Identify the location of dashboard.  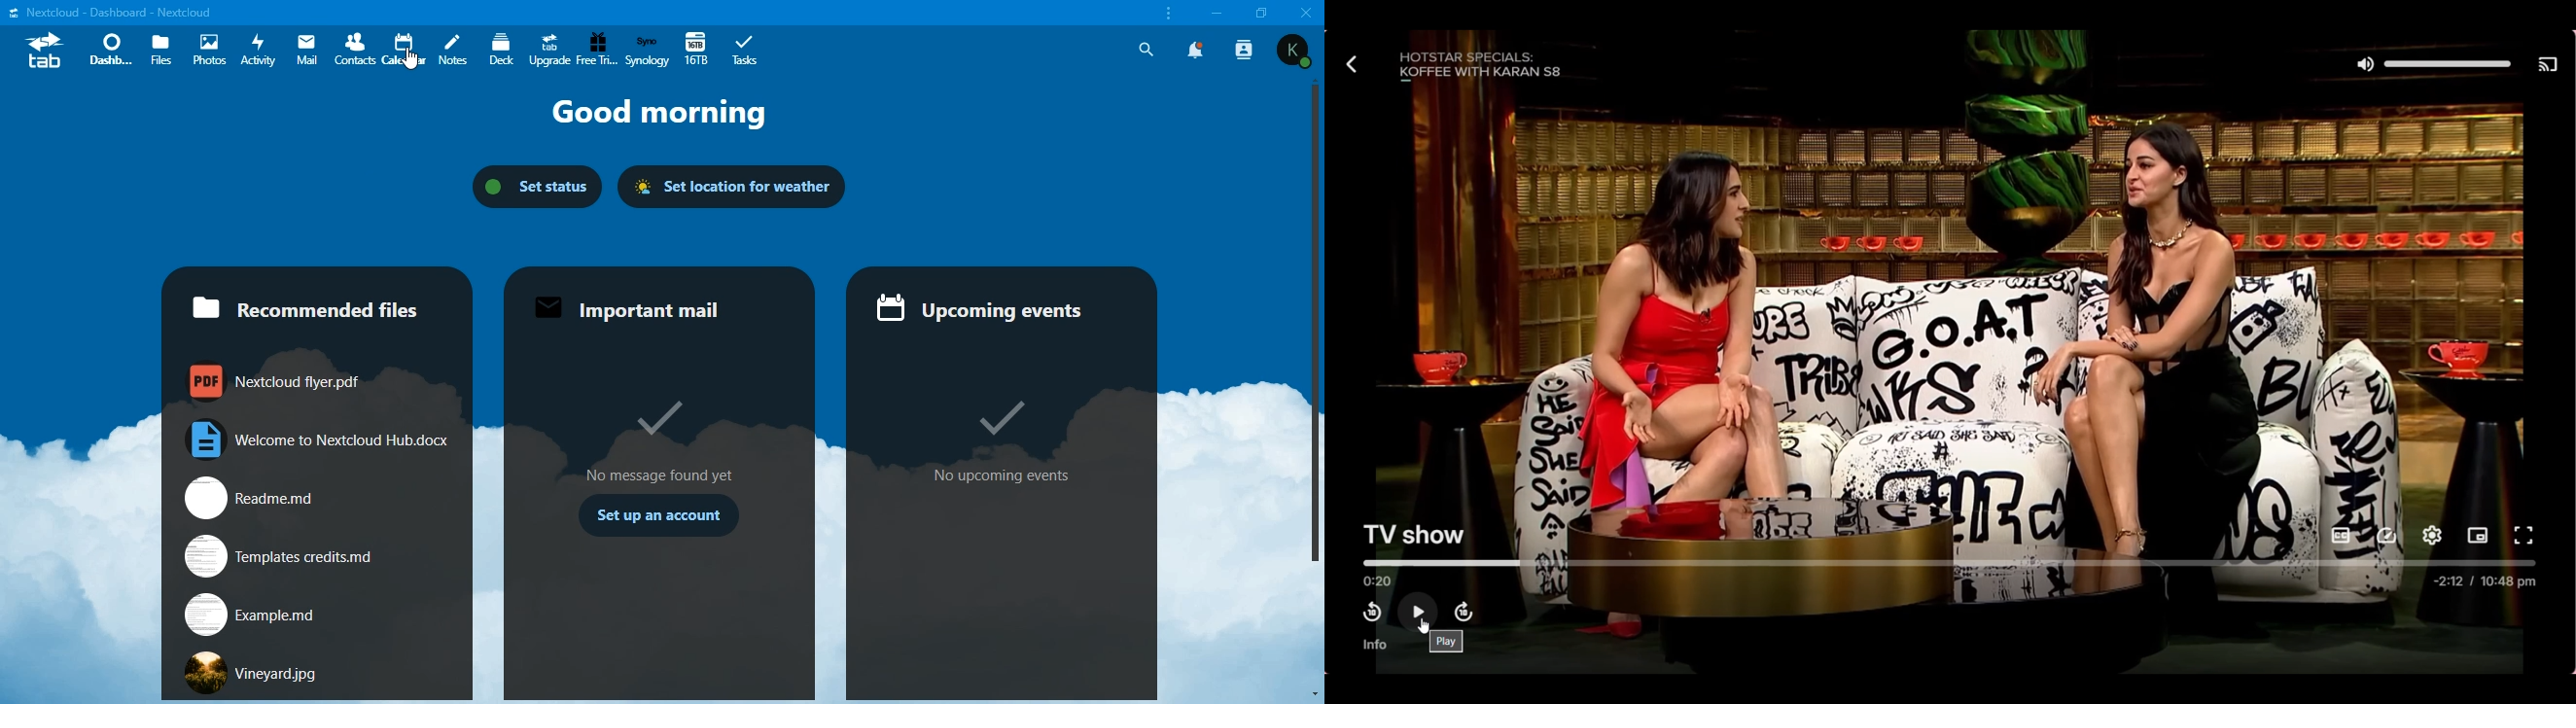
(110, 46).